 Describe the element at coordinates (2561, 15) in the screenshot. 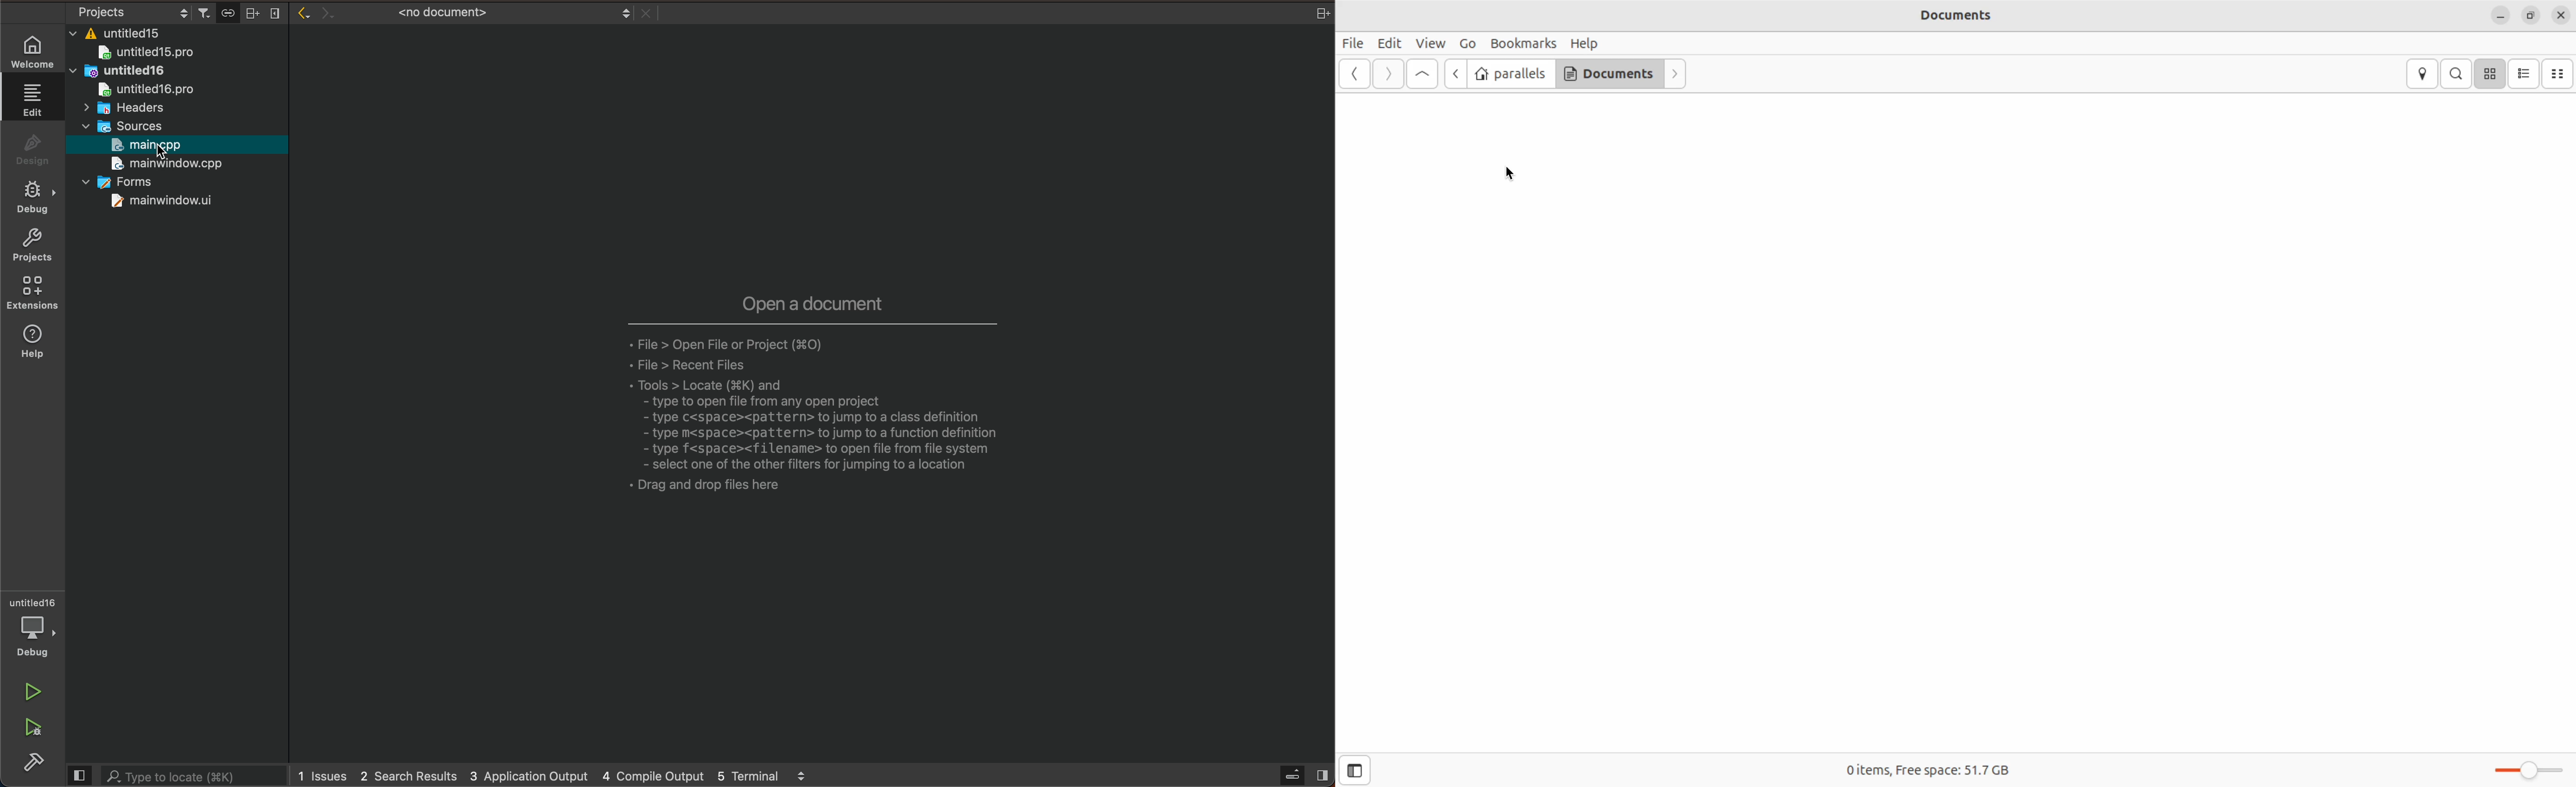

I see `close` at that location.